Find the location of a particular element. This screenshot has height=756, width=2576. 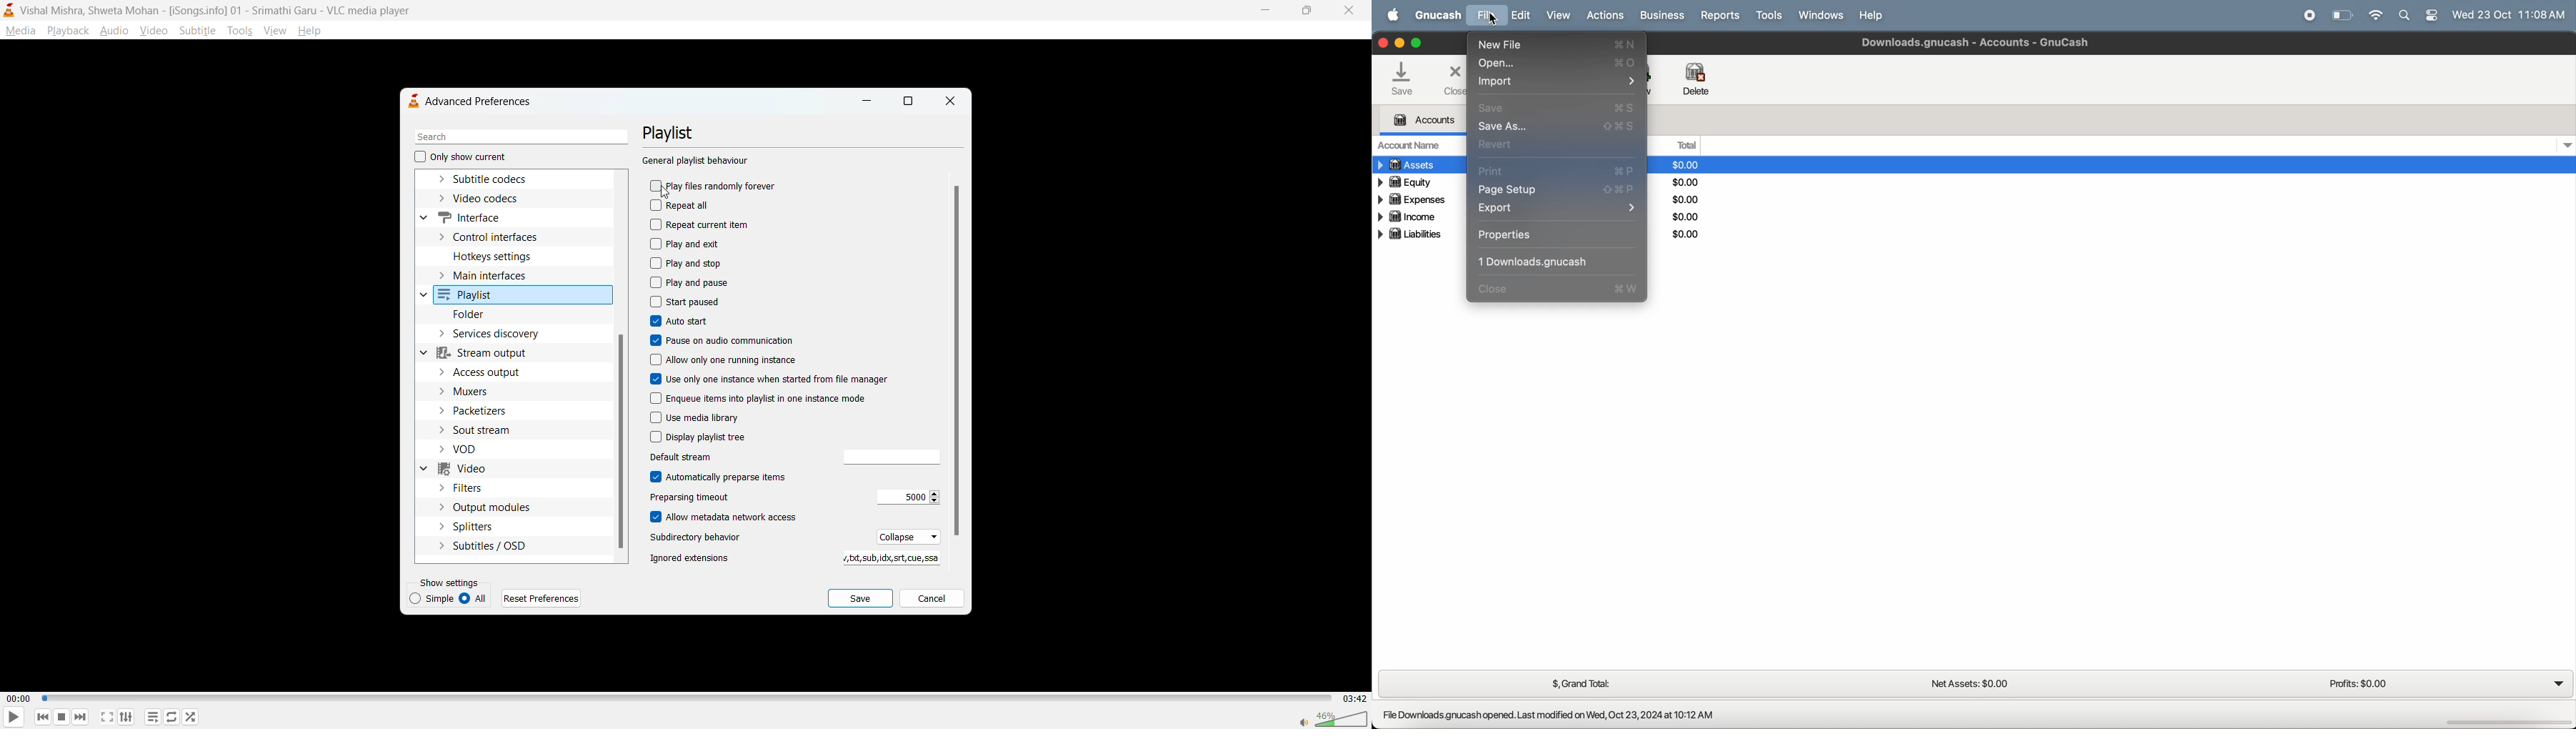

stream  output is located at coordinates (490, 352).